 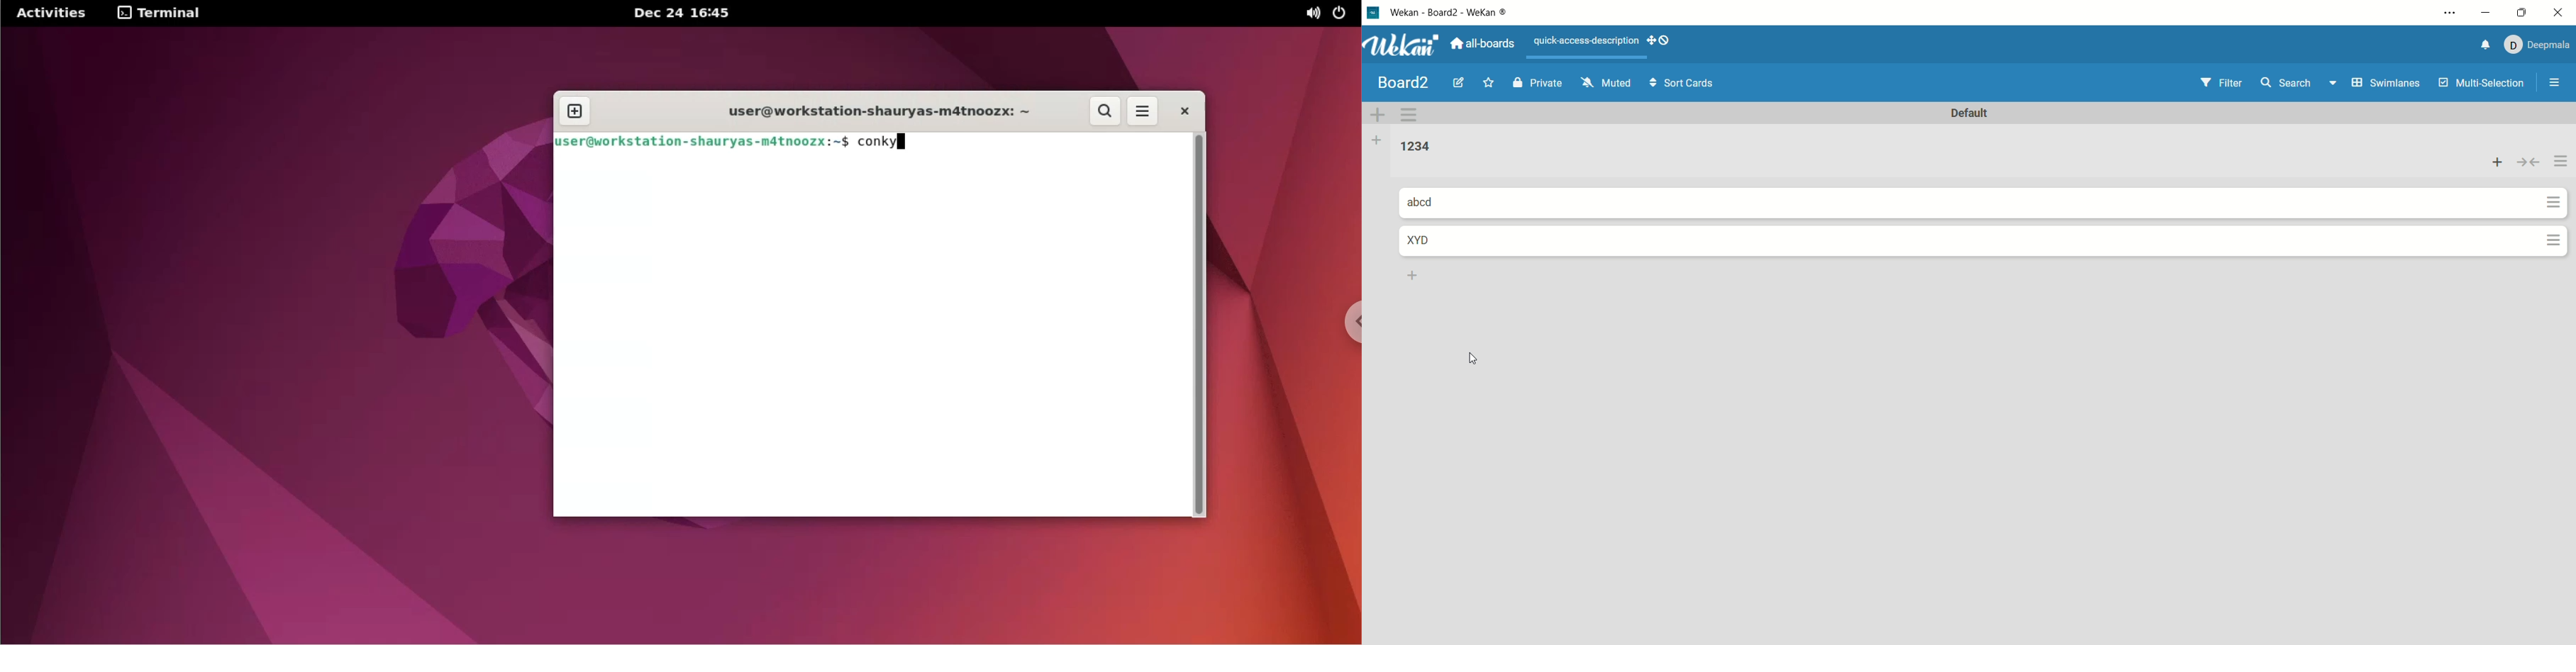 I want to click on account, so click(x=2537, y=42).